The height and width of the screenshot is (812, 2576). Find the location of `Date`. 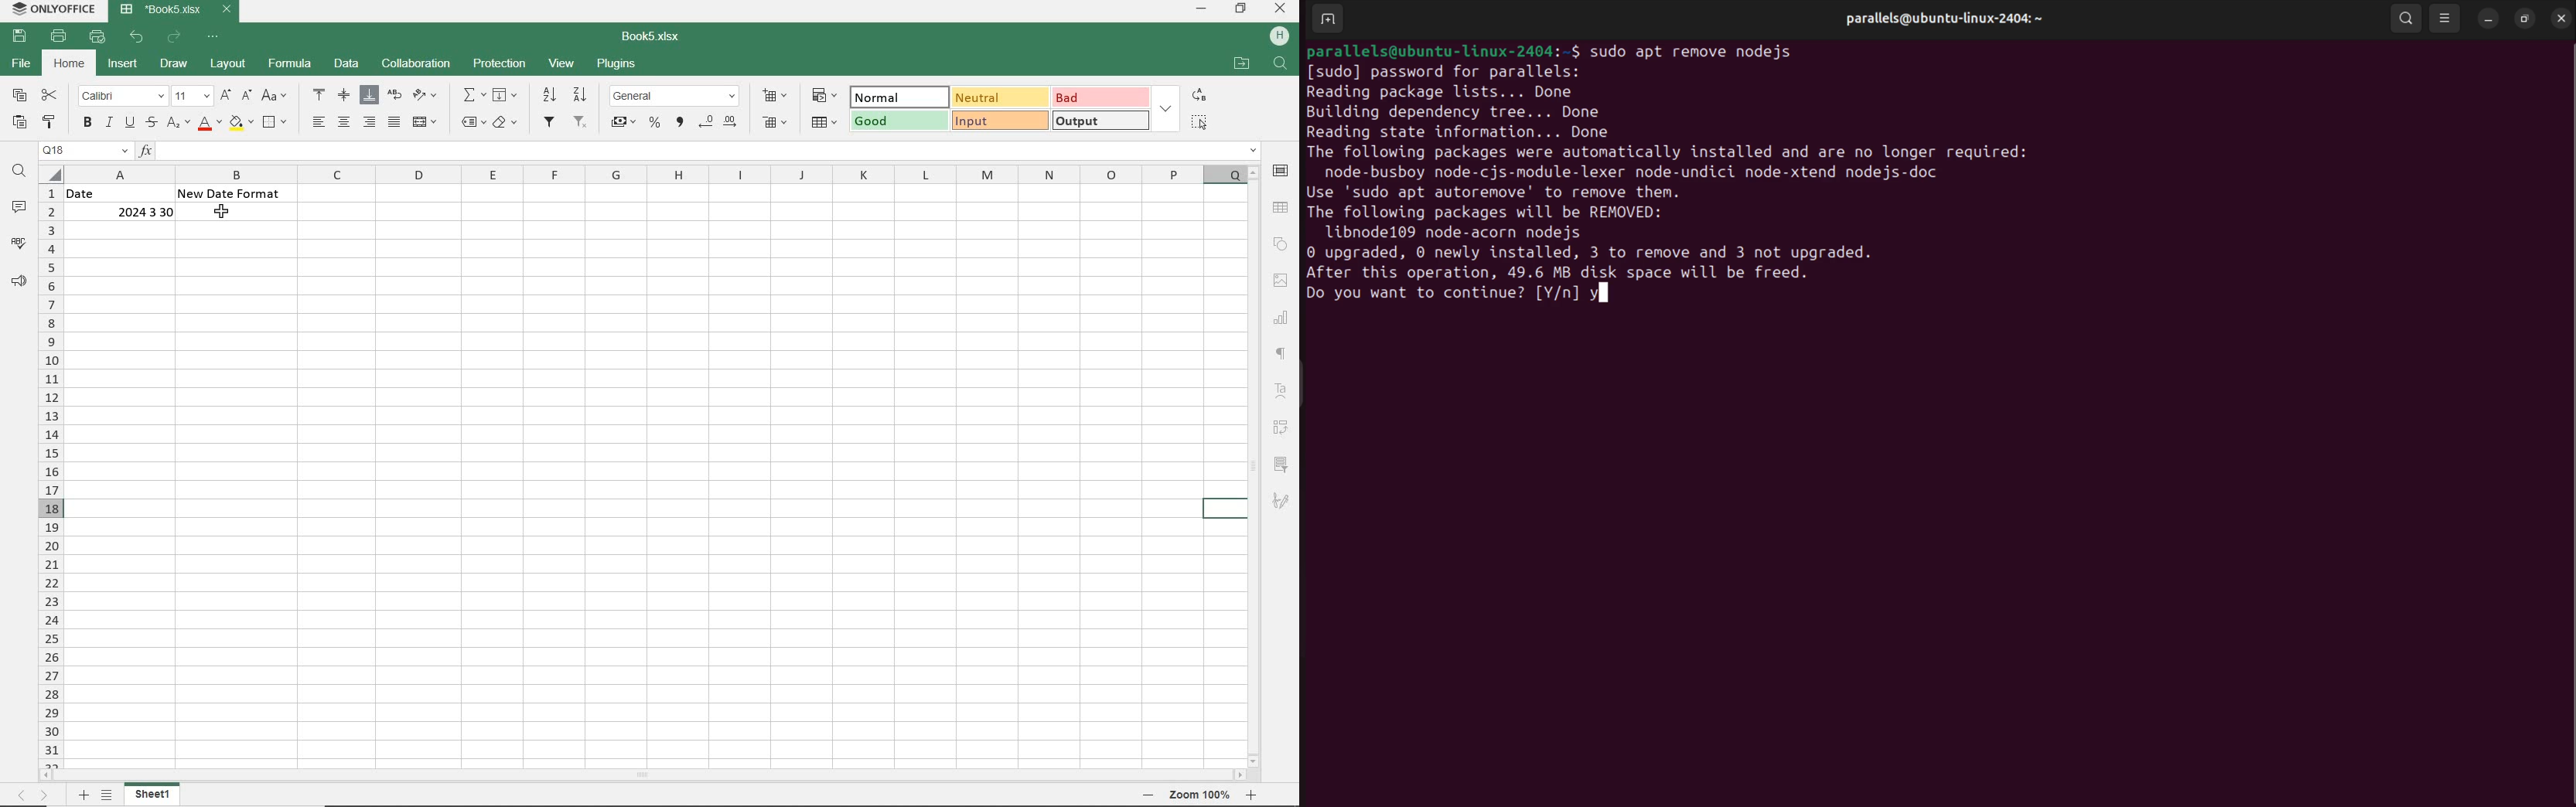

Date is located at coordinates (114, 193).